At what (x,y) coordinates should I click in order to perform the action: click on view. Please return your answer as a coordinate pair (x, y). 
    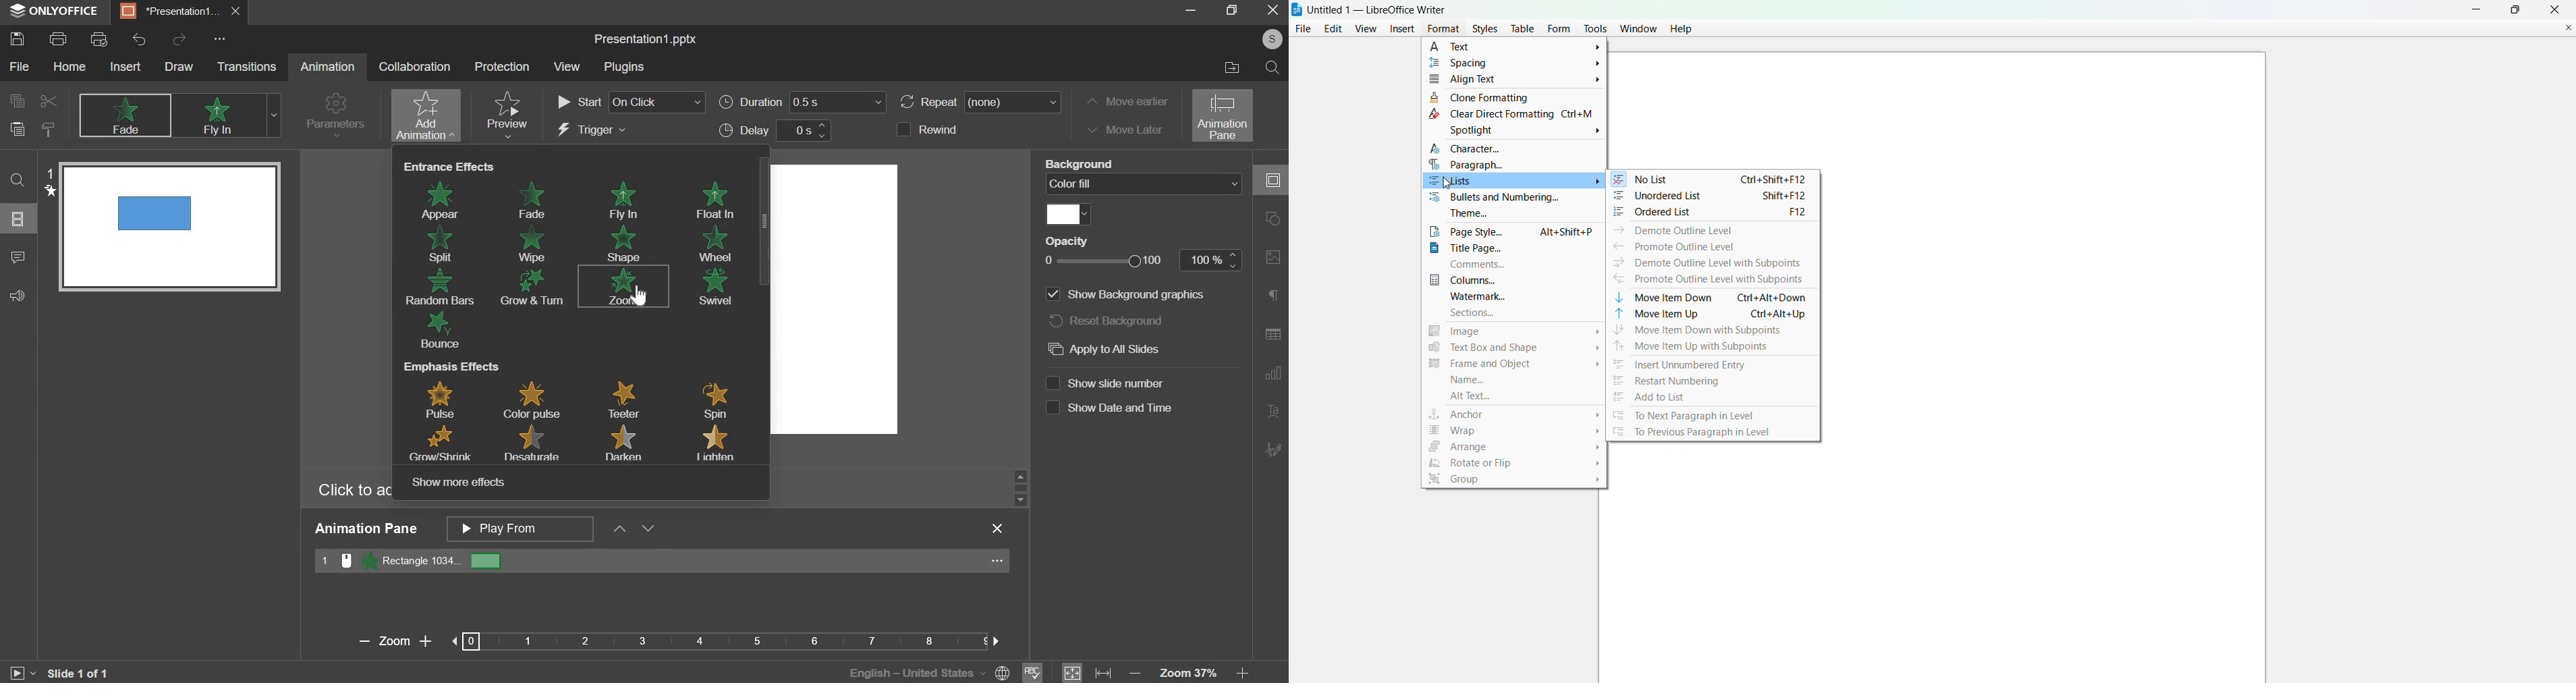
    Looking at the image, I should click on (1366, 28).